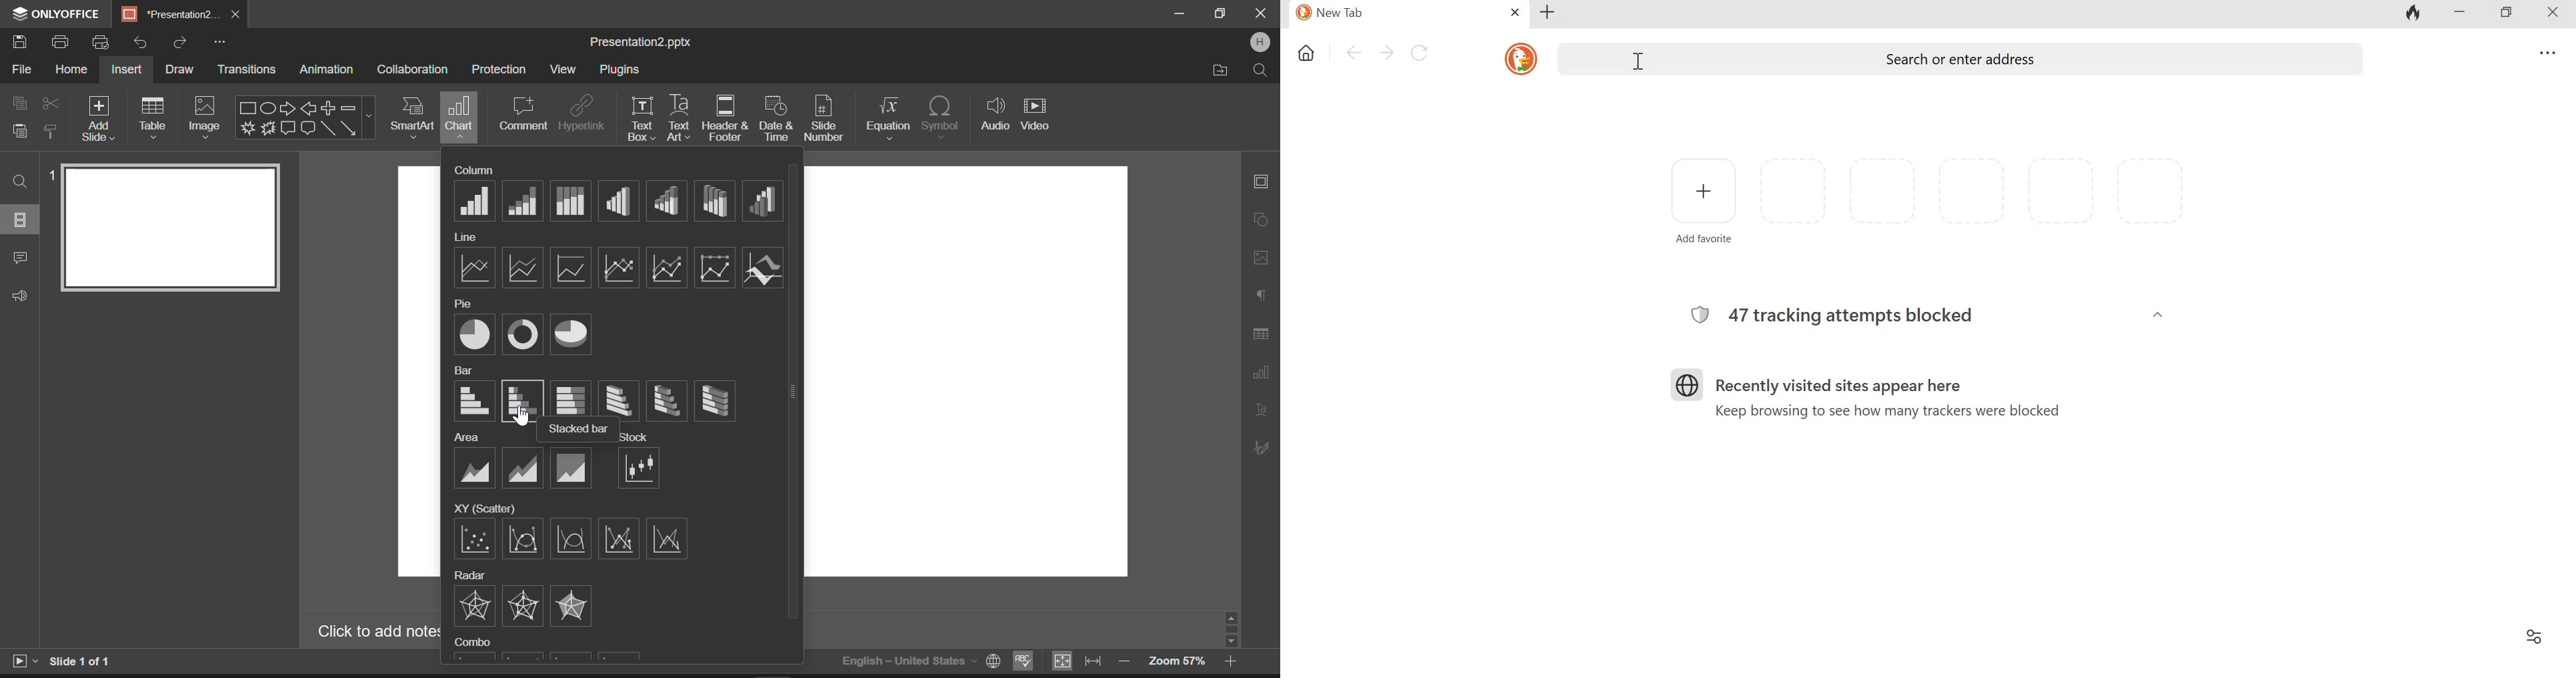 The width and height of the screenshot is (2576, 700). What do you see at coordinates (1260, 42) in the screenshot?
I see `User` at bounding box center [1260, 42].